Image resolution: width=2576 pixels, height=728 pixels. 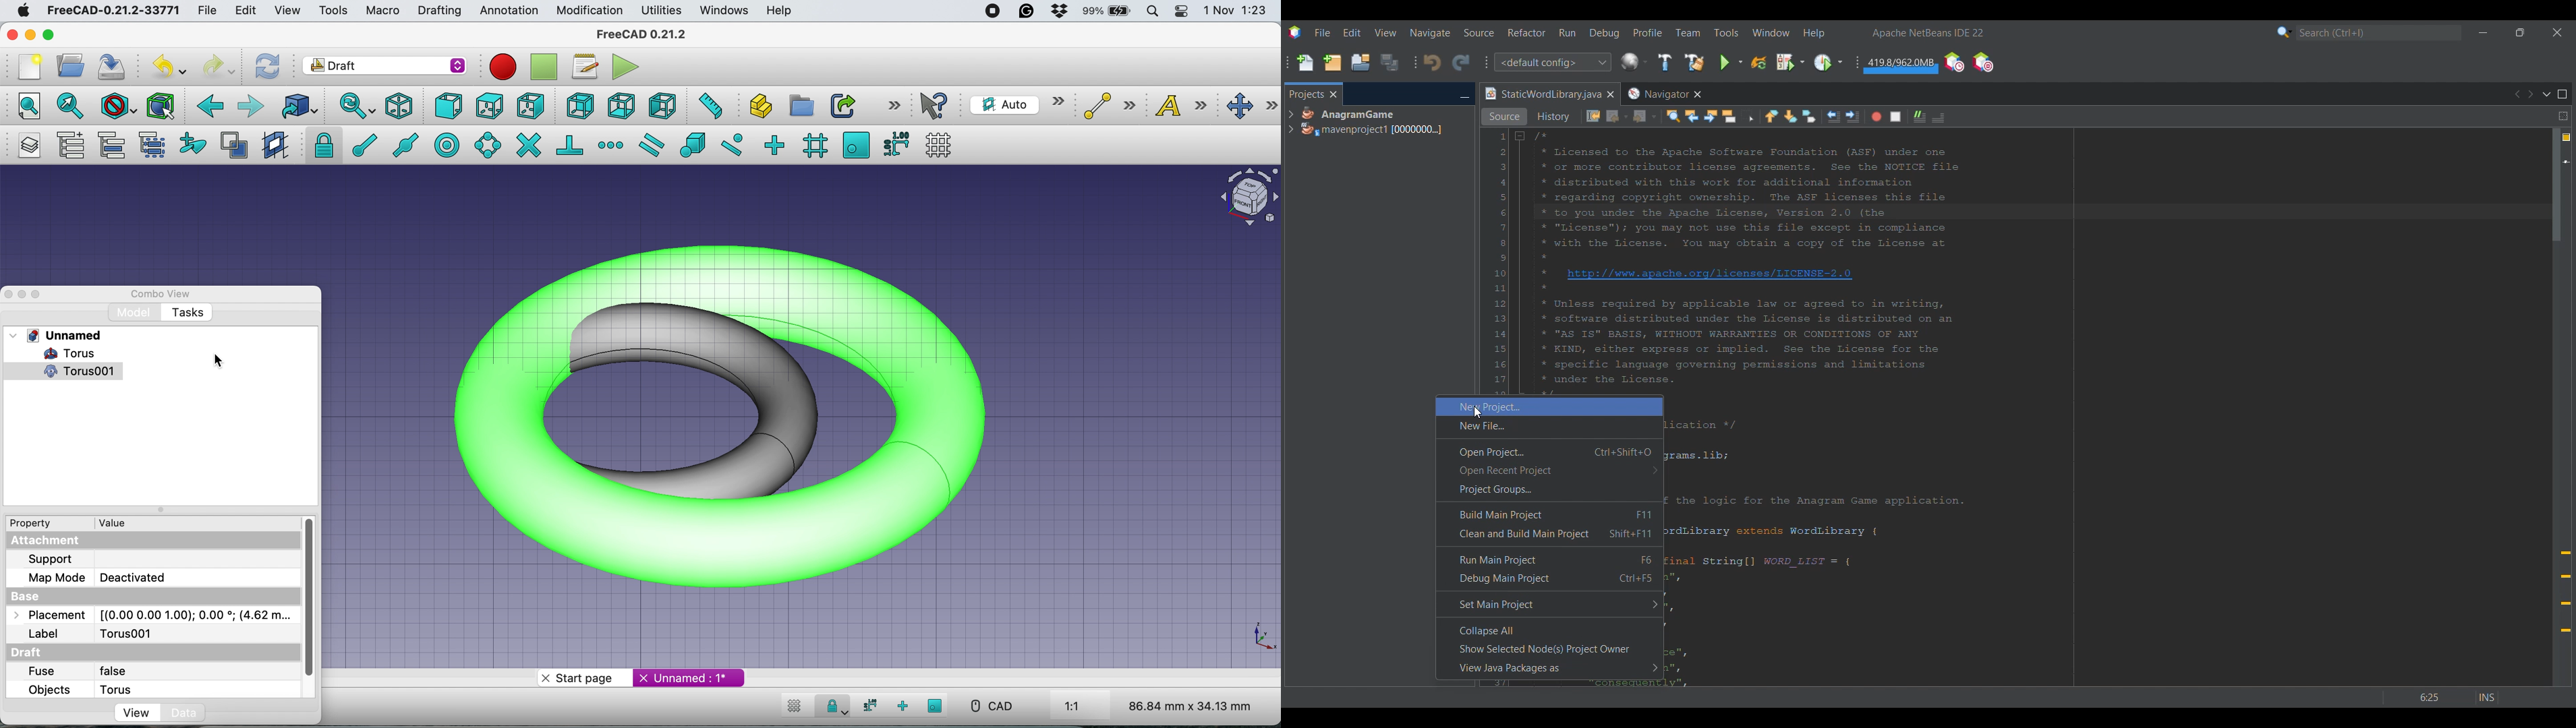 What do you see at coordinates (116, 108) in the screenshot?
I see `draw style` at bounding box center [116, 108].